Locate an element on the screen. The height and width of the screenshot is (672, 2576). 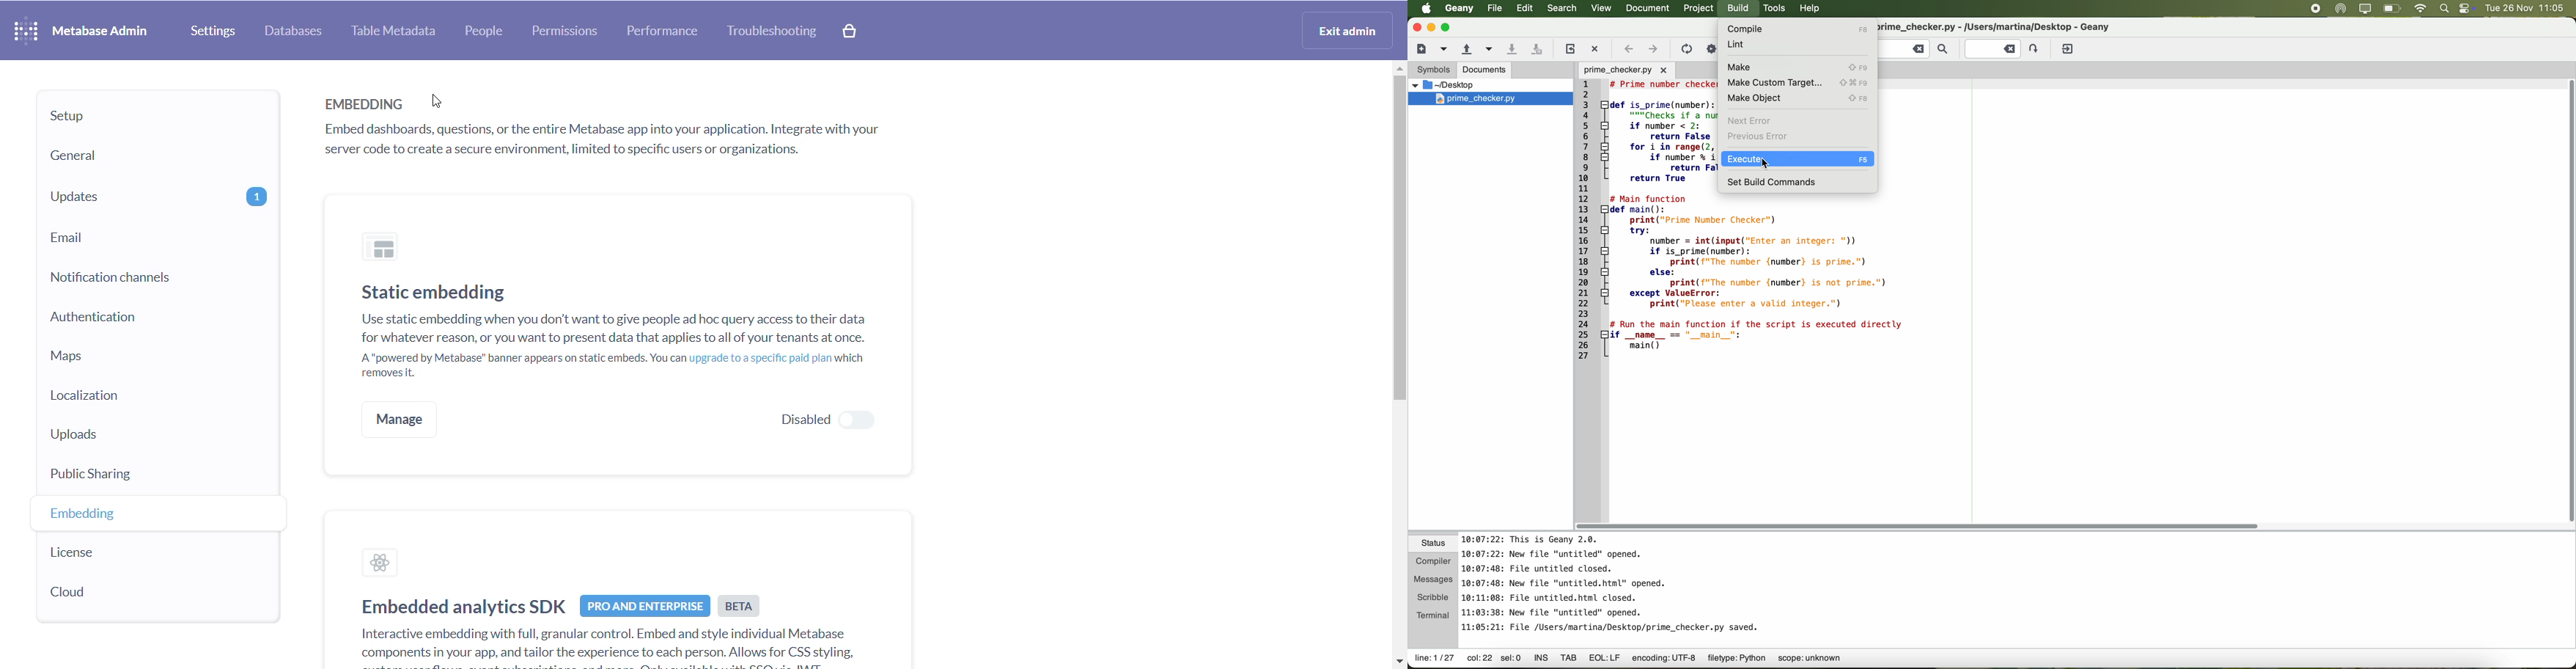
Interactive embedding with full, granular control. Embed and style individual Metabase
components in your app, and tailor the experience to each person. Allows for CSS styling, is located at coordinates (590, 646).